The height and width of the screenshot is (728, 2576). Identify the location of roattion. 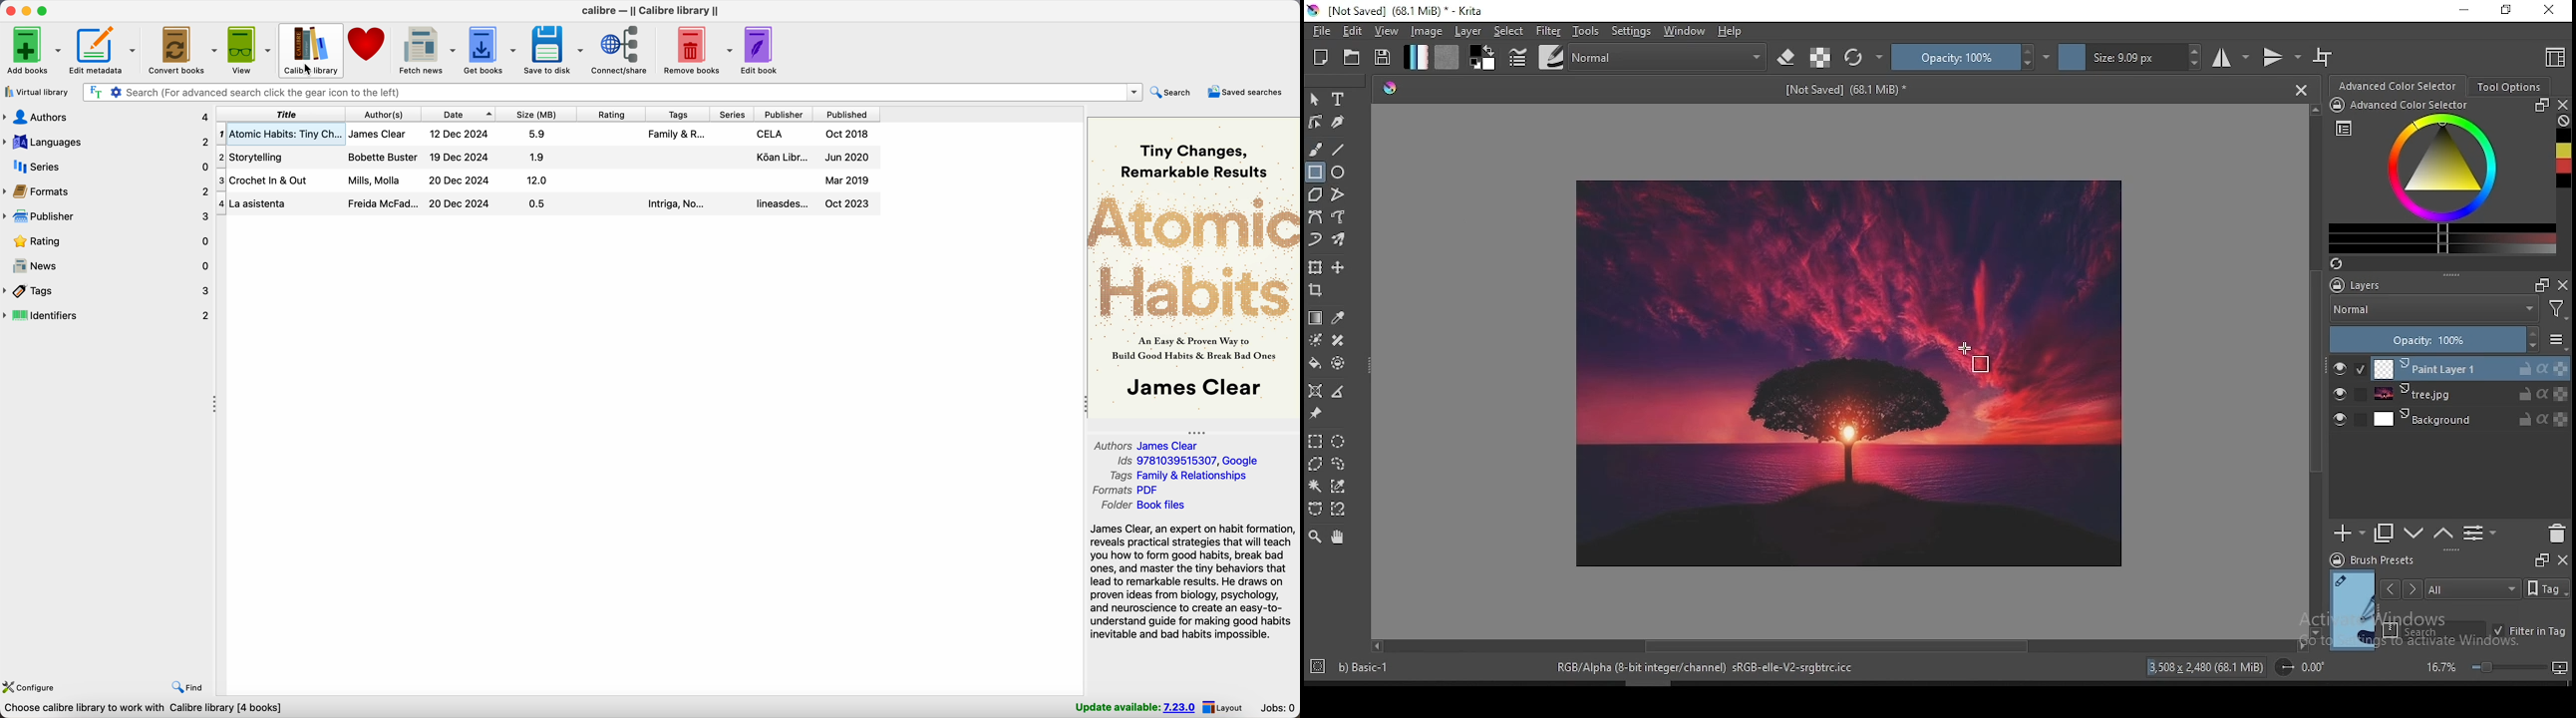
(2298, 667).